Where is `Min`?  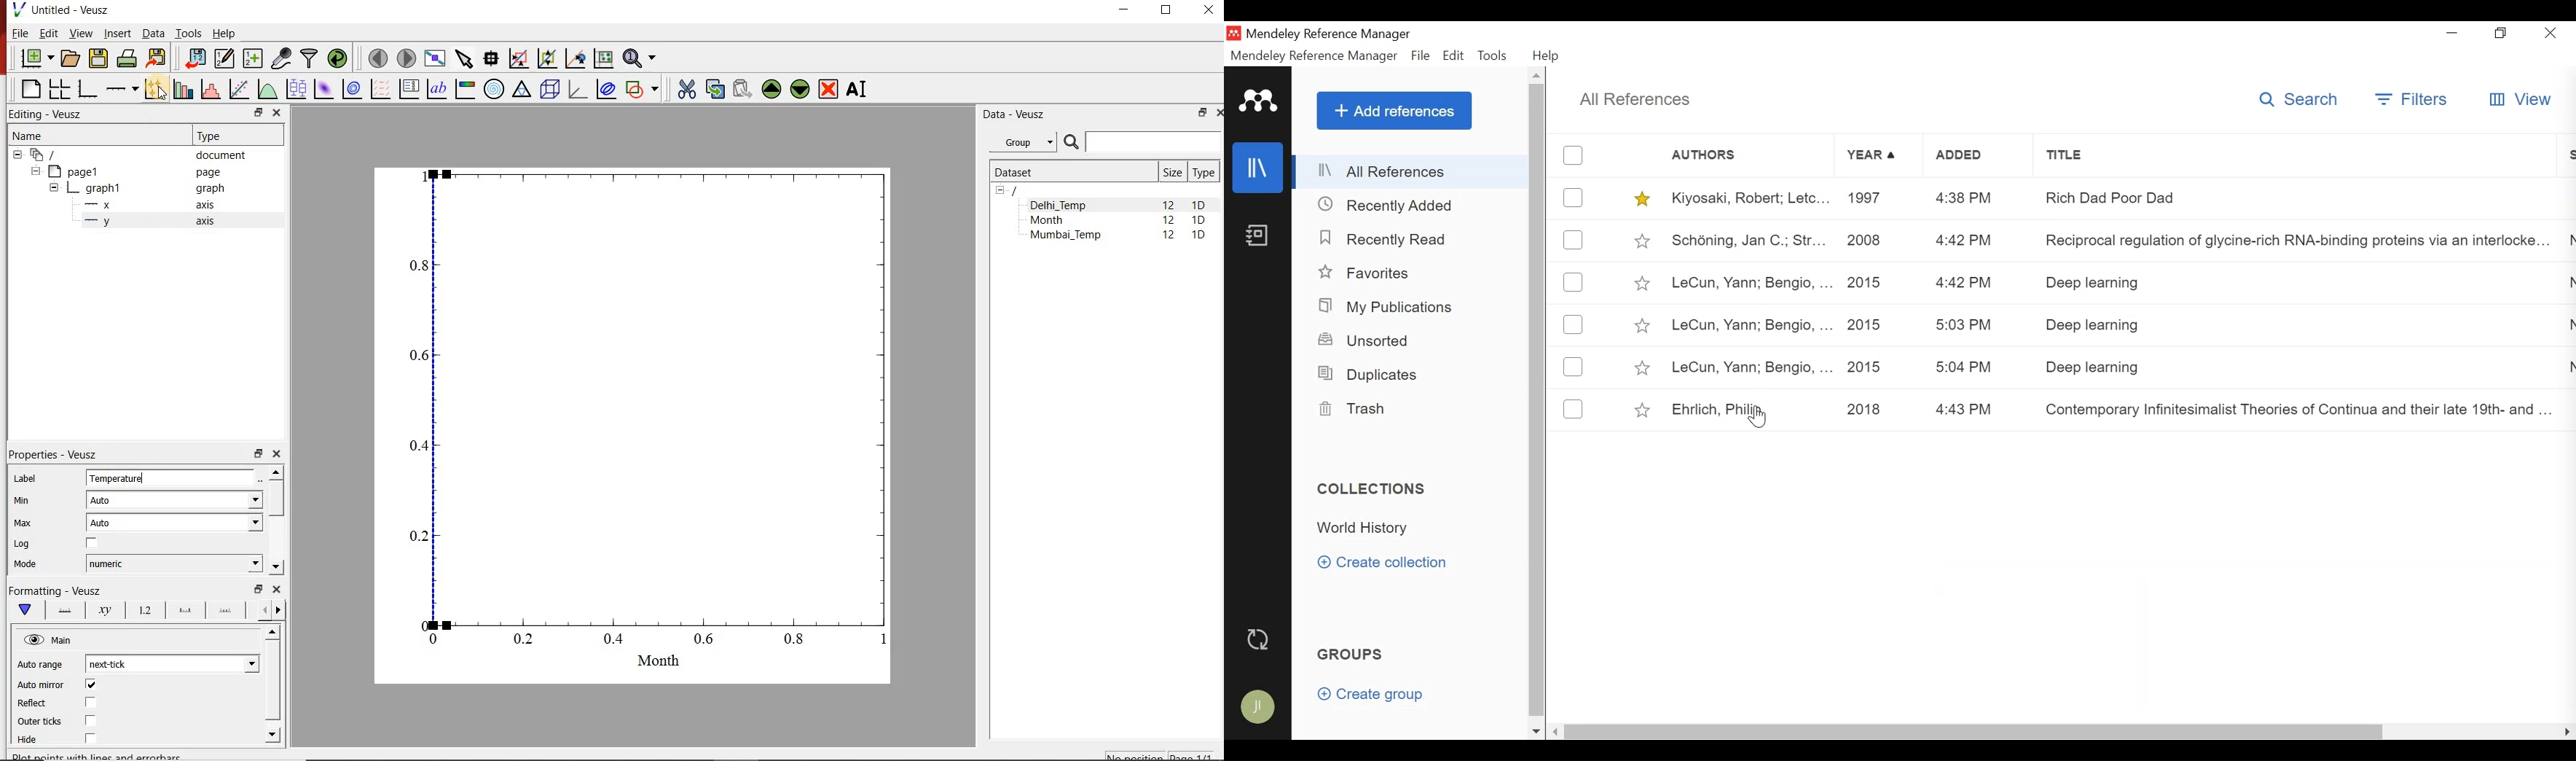
Min is located at coordinates (20, 501).